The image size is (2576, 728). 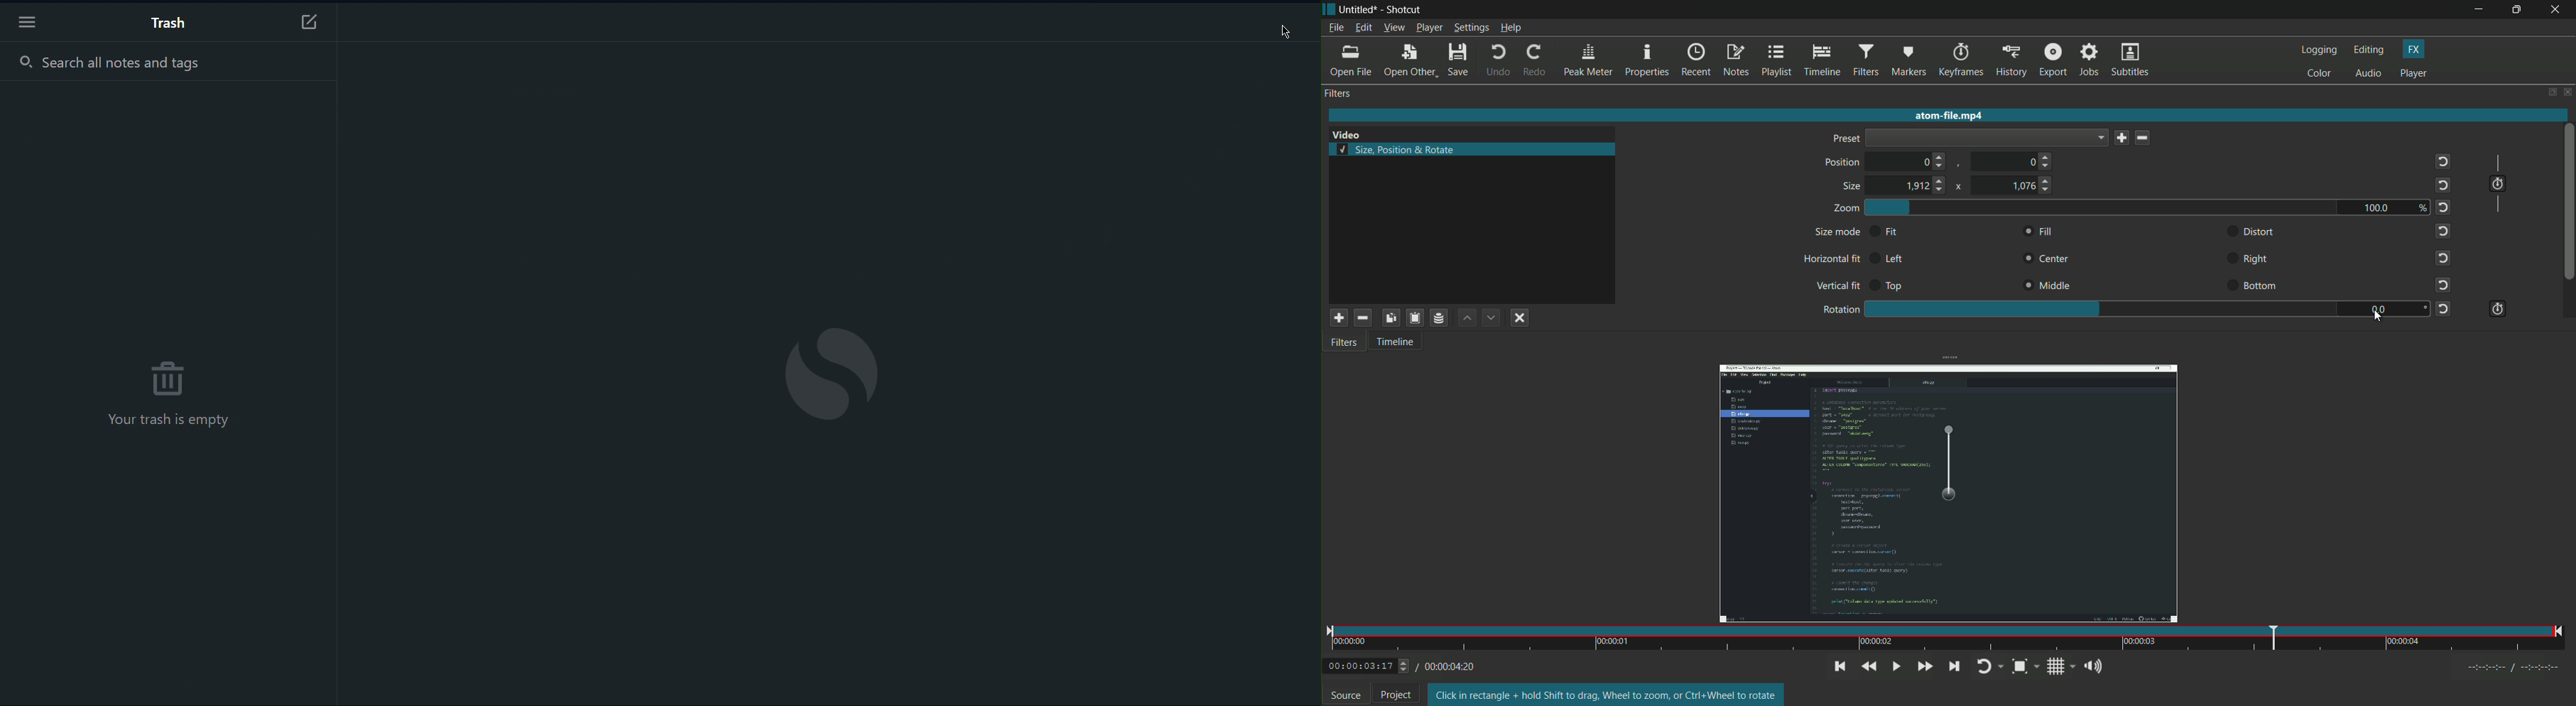 I want to click on 0 (choose position), so click(x=2041, y=161).